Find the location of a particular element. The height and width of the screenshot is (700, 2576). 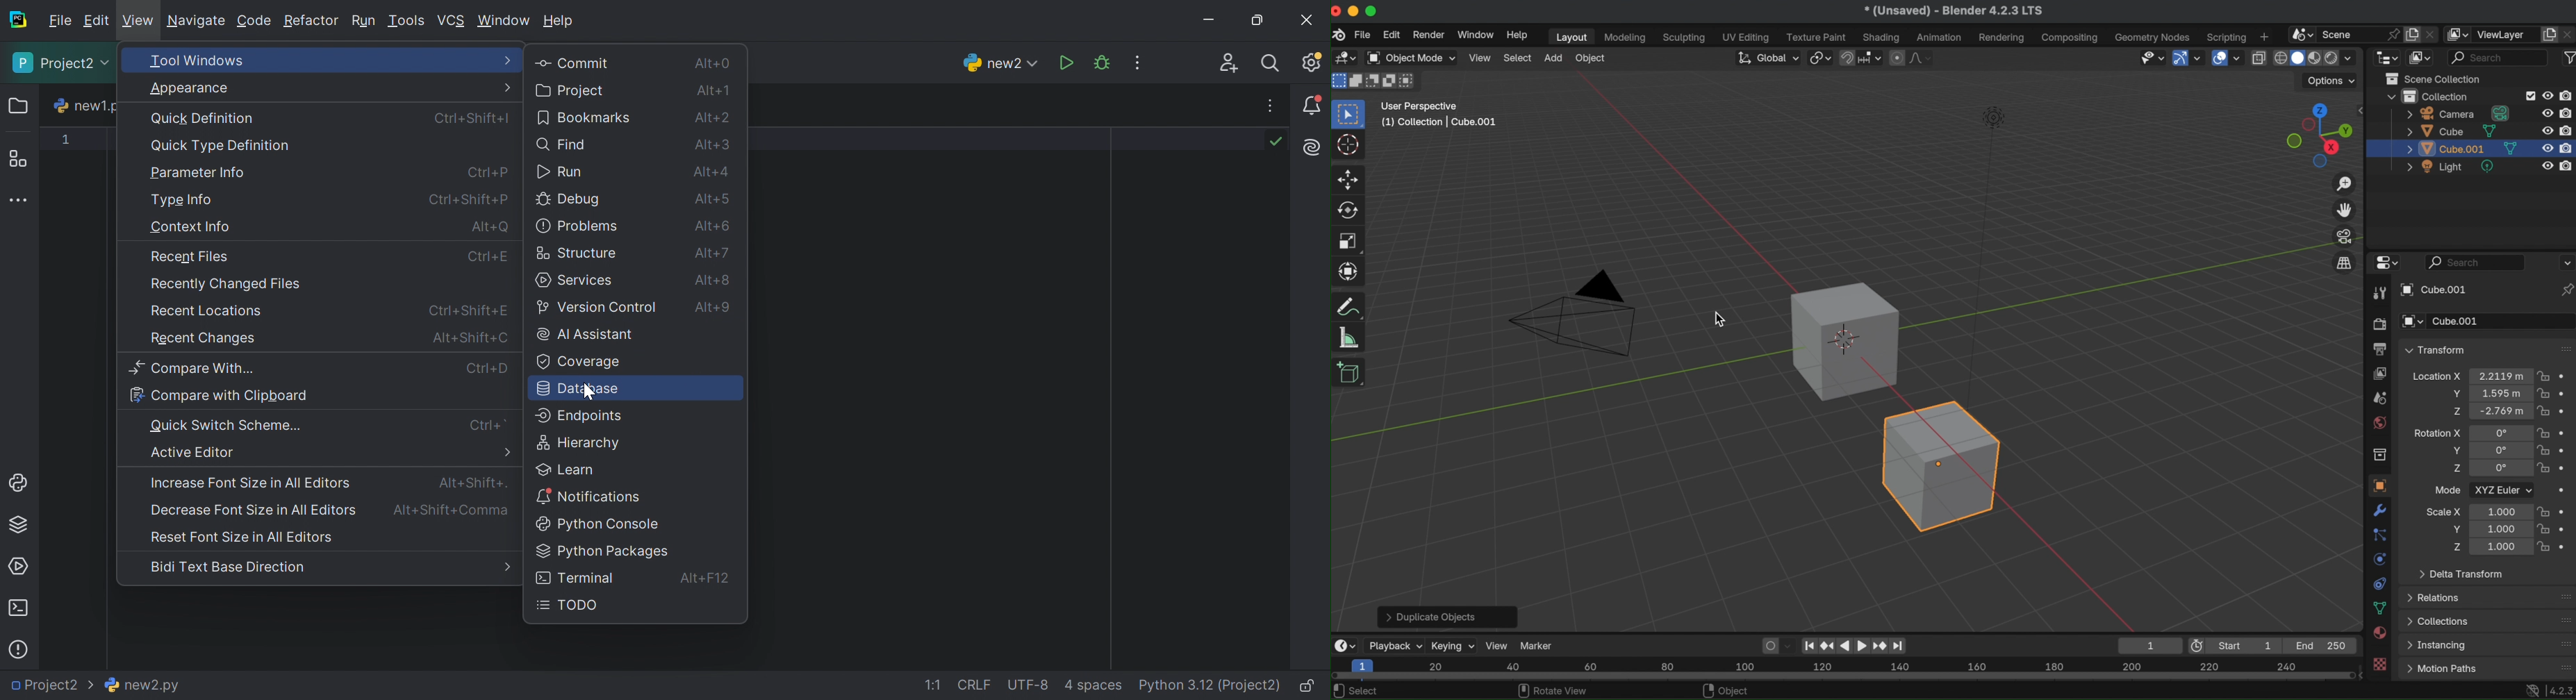

data is located at coordinates (2380, 608).